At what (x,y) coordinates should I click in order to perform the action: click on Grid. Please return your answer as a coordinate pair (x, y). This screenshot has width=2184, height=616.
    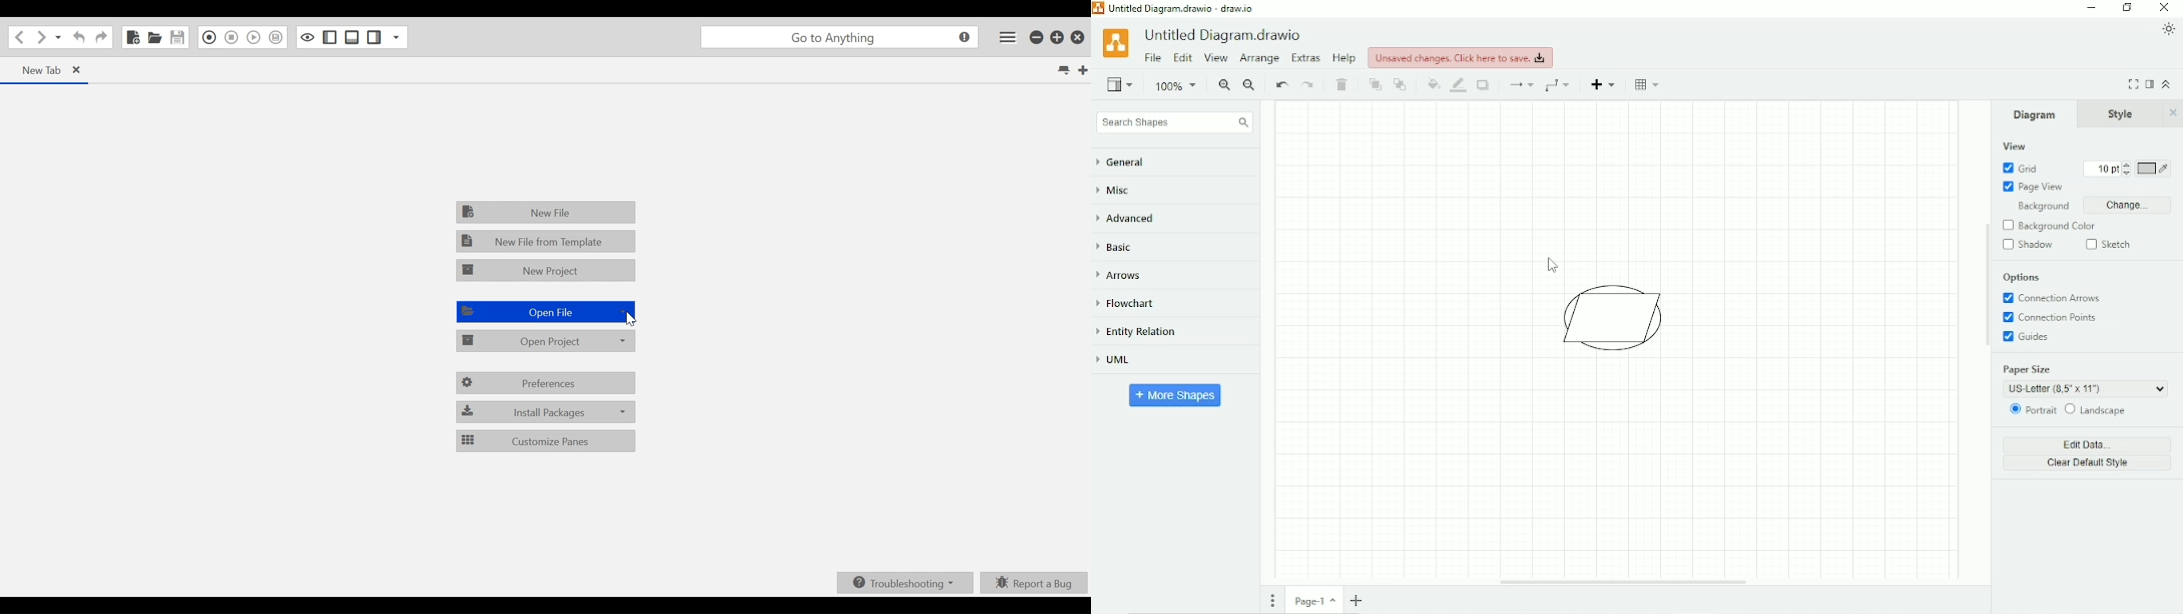
    Looking at the image, I should click on (2020, 168).